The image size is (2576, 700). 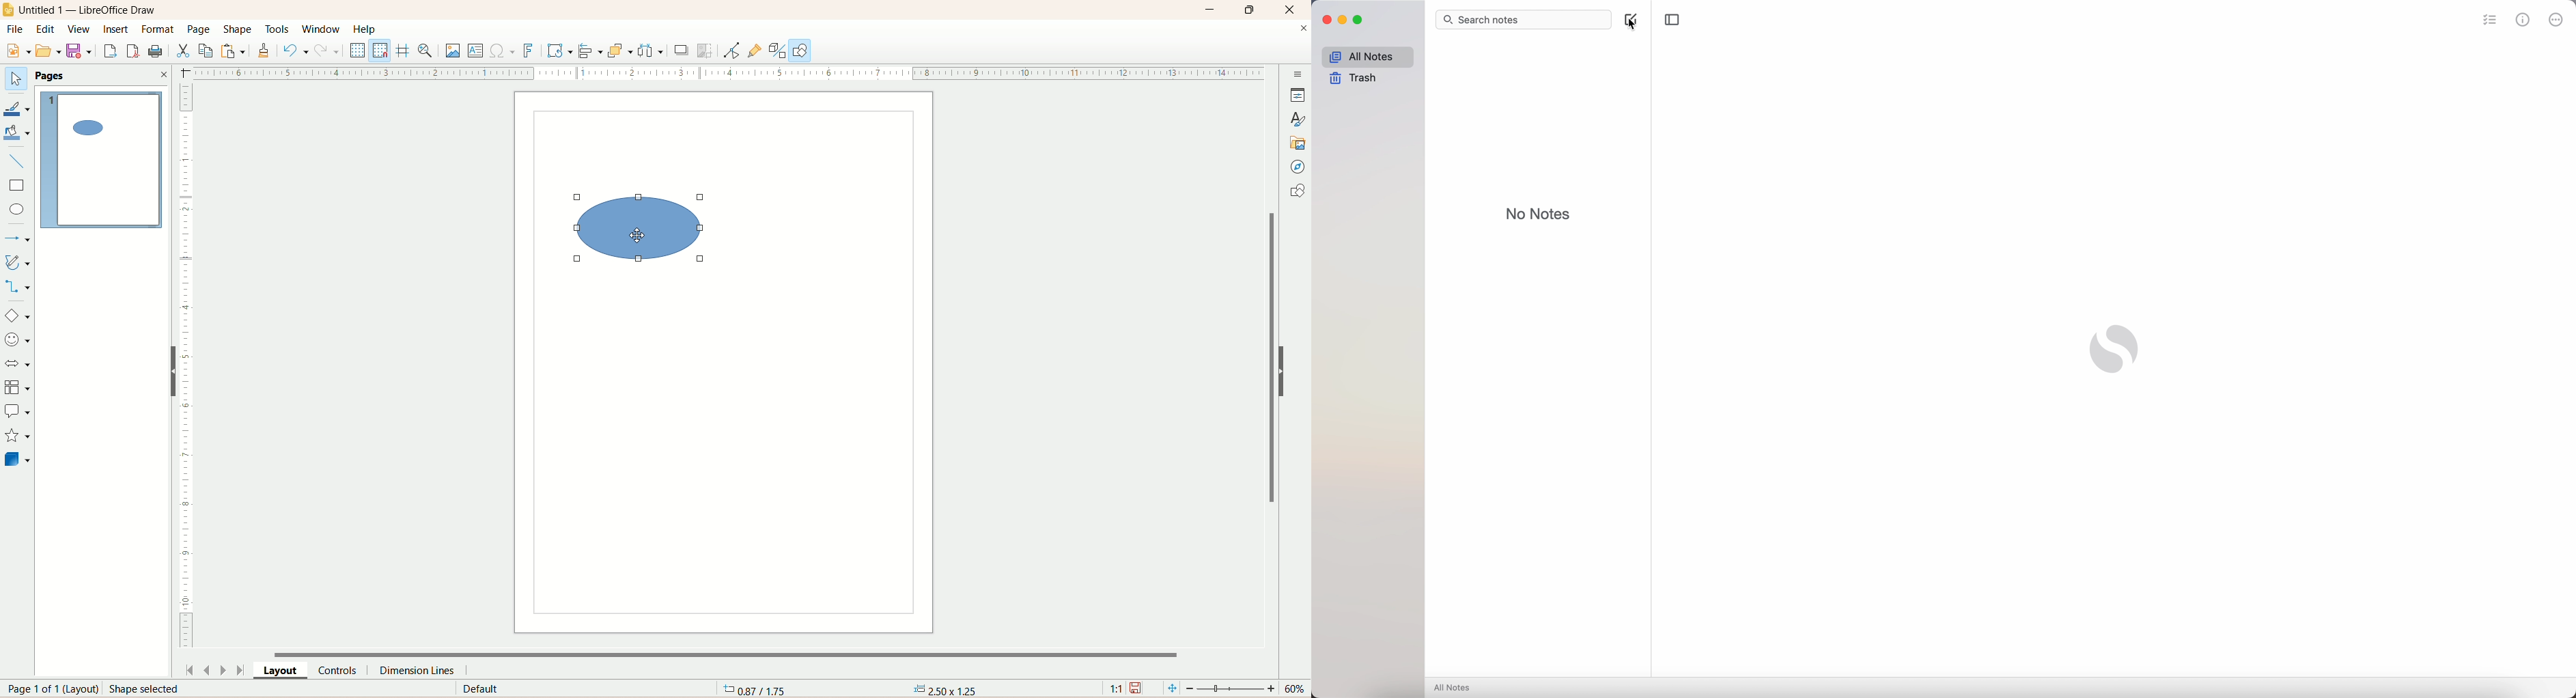 What do you see at coordinates (17, 262) in the screenshot?
I see `curve and polygon` at bounding box center [17, 262].